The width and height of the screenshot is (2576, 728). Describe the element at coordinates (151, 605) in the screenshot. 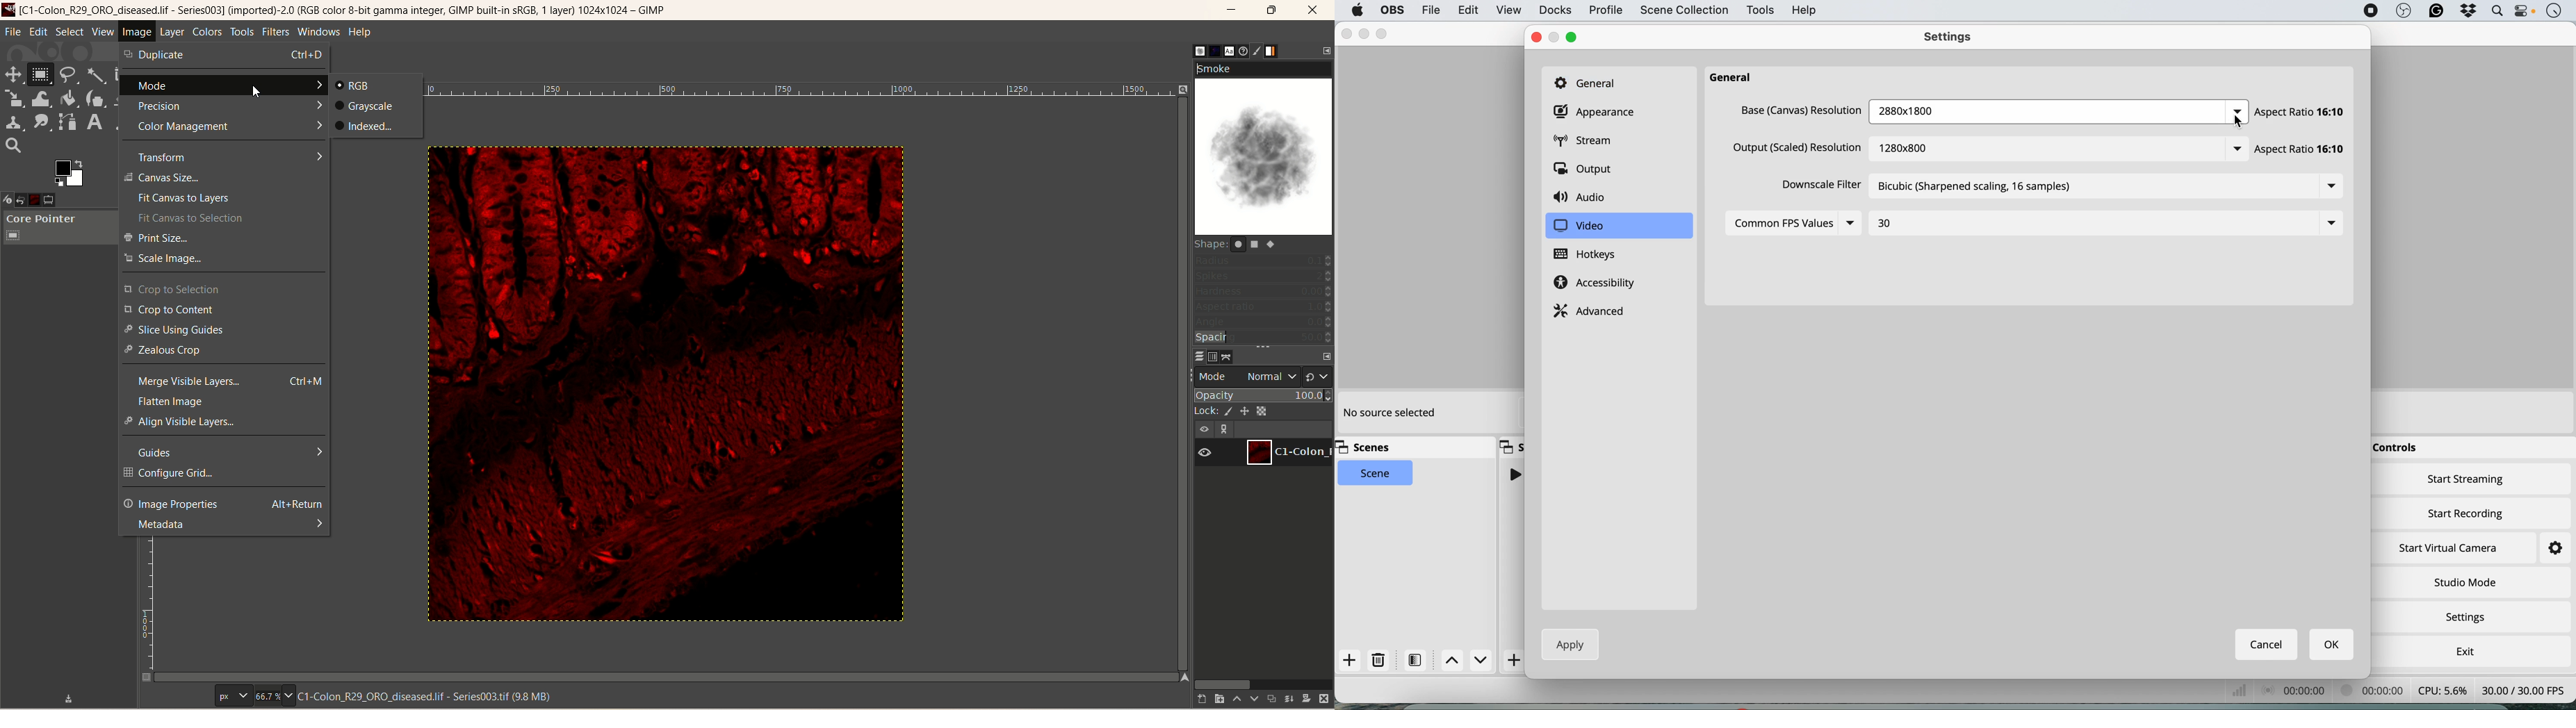

I see `scale bar` at that location.